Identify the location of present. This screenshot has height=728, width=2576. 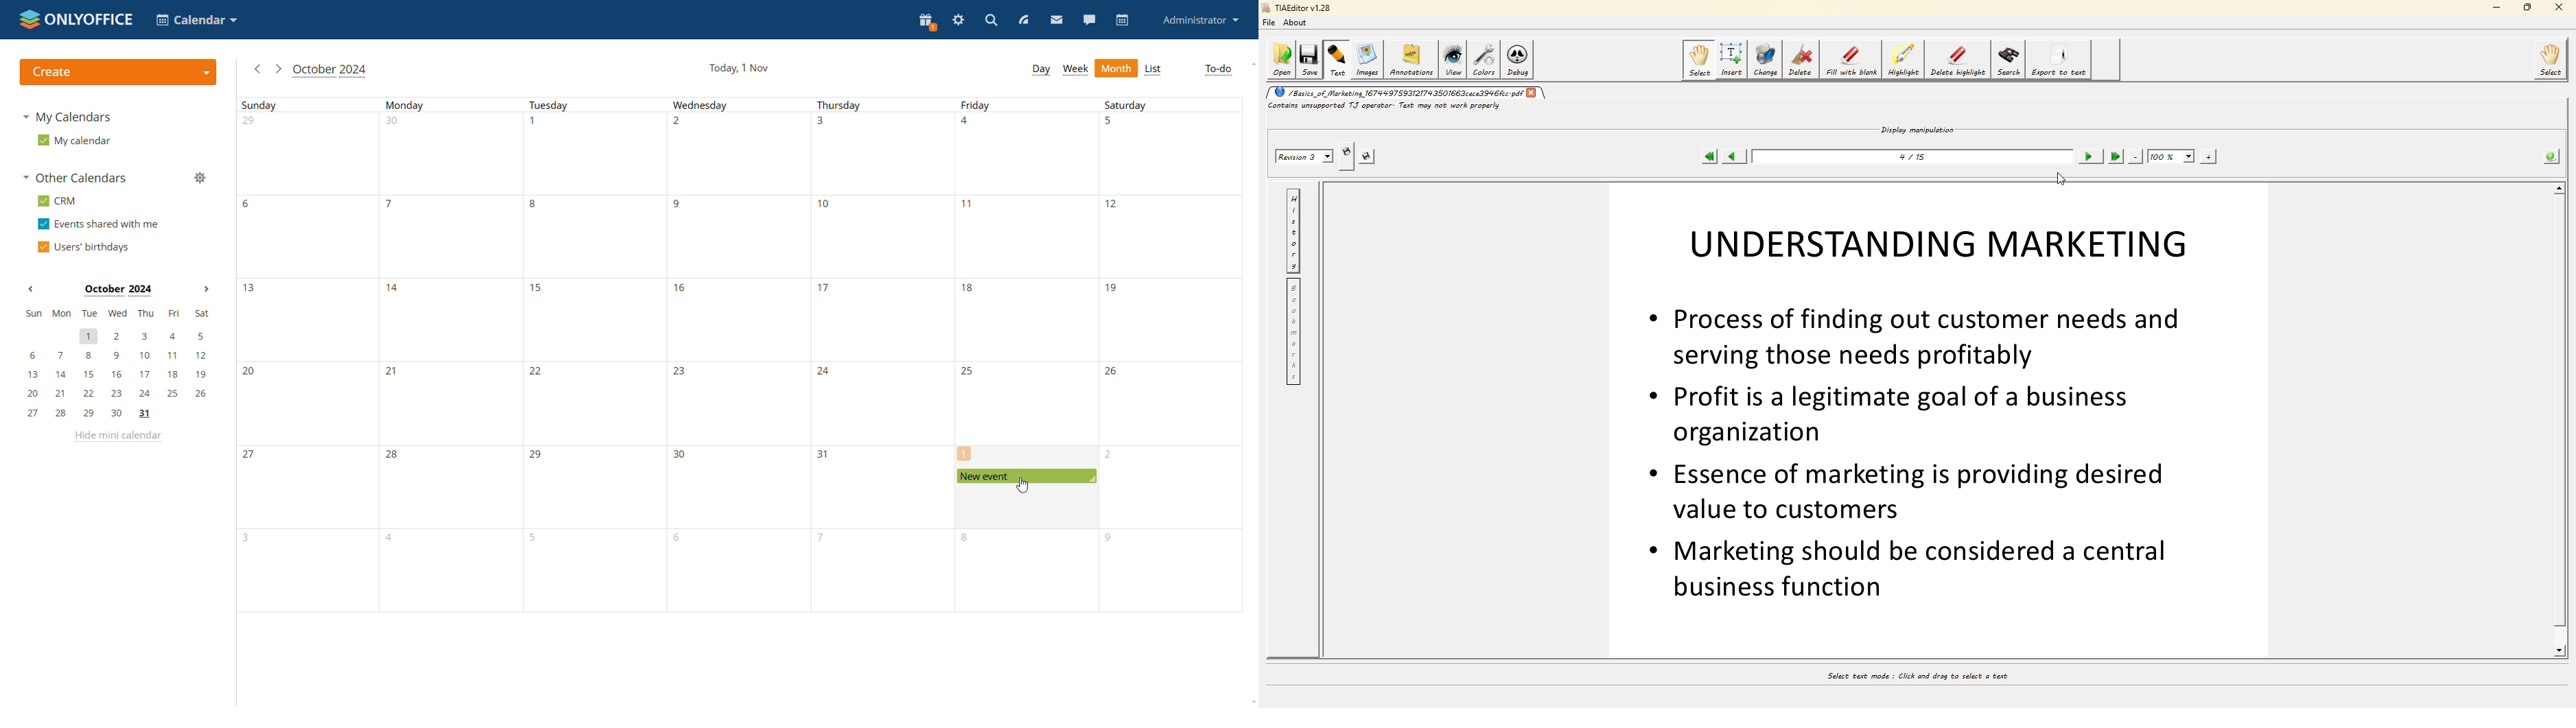
(927, 21).